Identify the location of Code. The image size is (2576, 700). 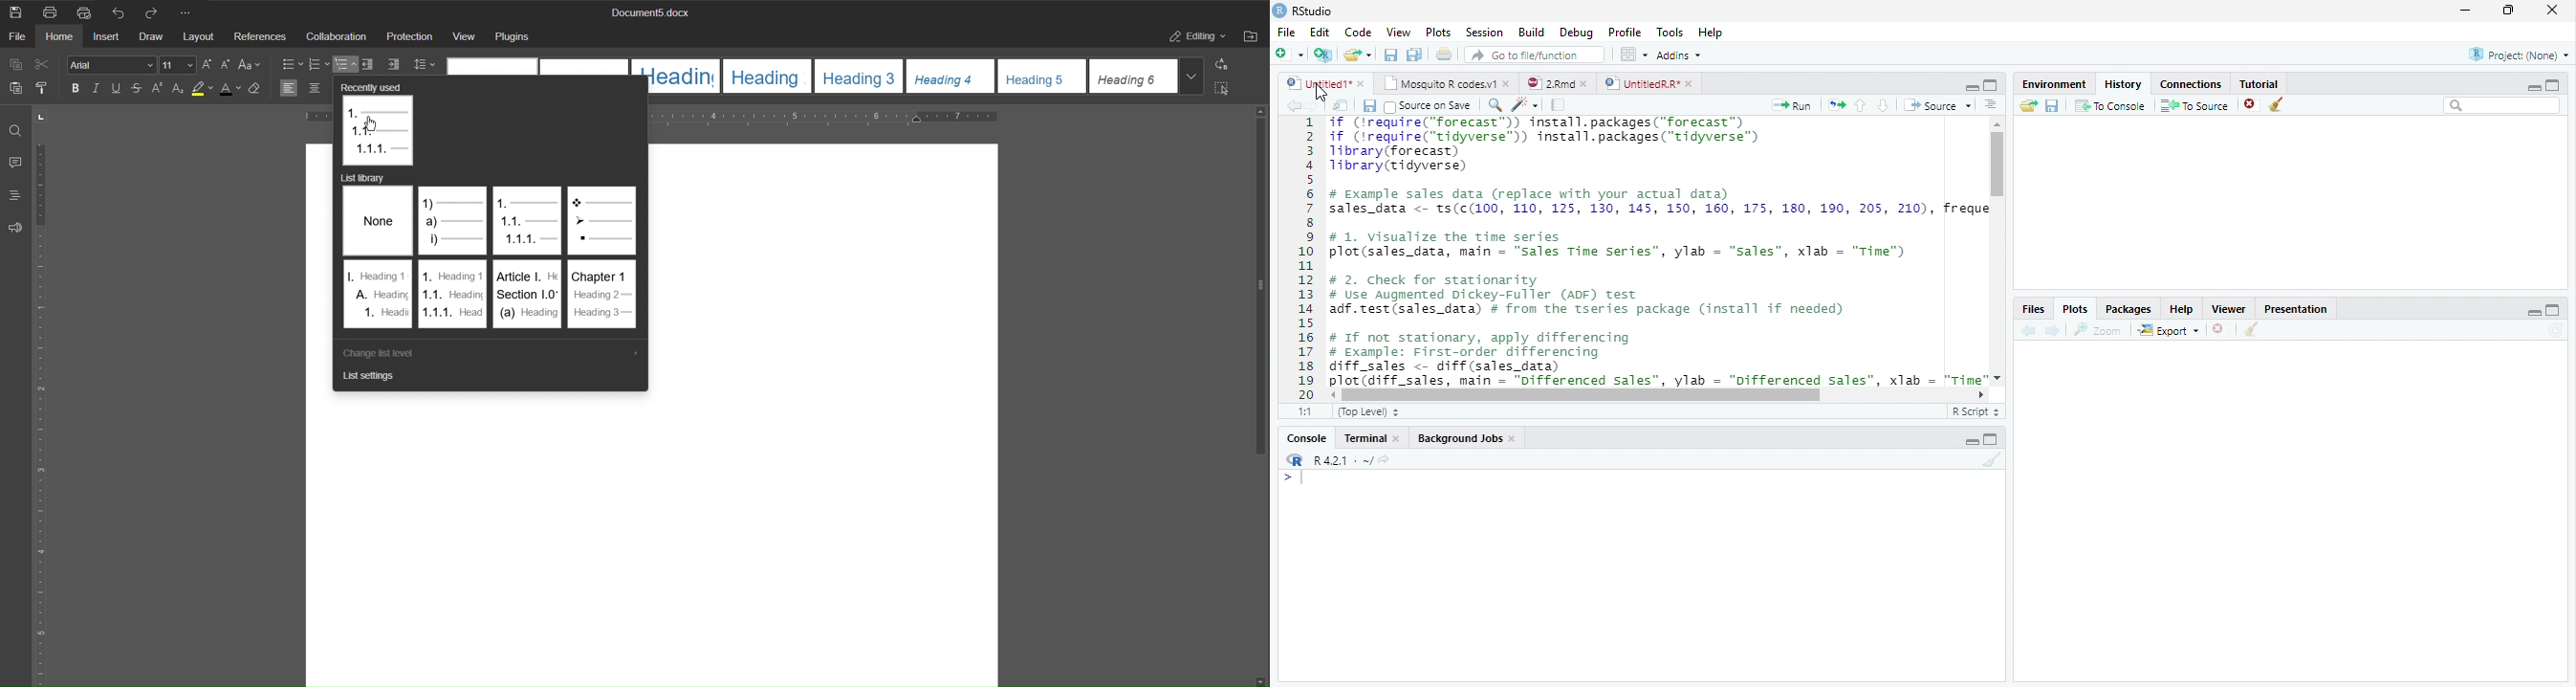
(1360, 32).